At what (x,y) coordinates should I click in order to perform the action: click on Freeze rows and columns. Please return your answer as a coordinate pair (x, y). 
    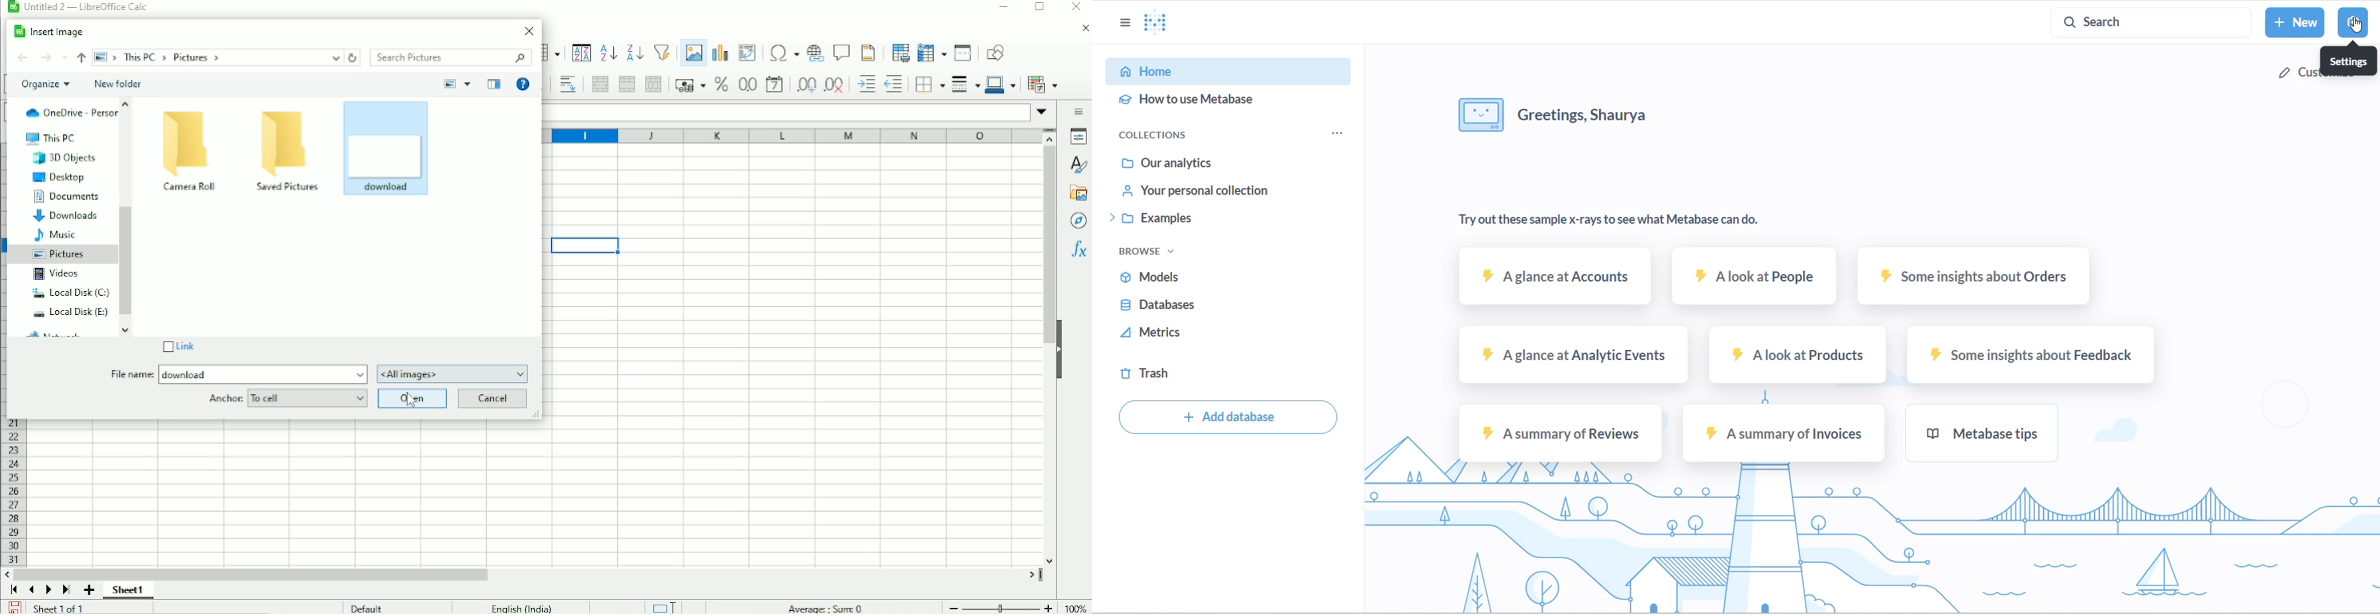
    Looking at the image, I should click on (931, 52).